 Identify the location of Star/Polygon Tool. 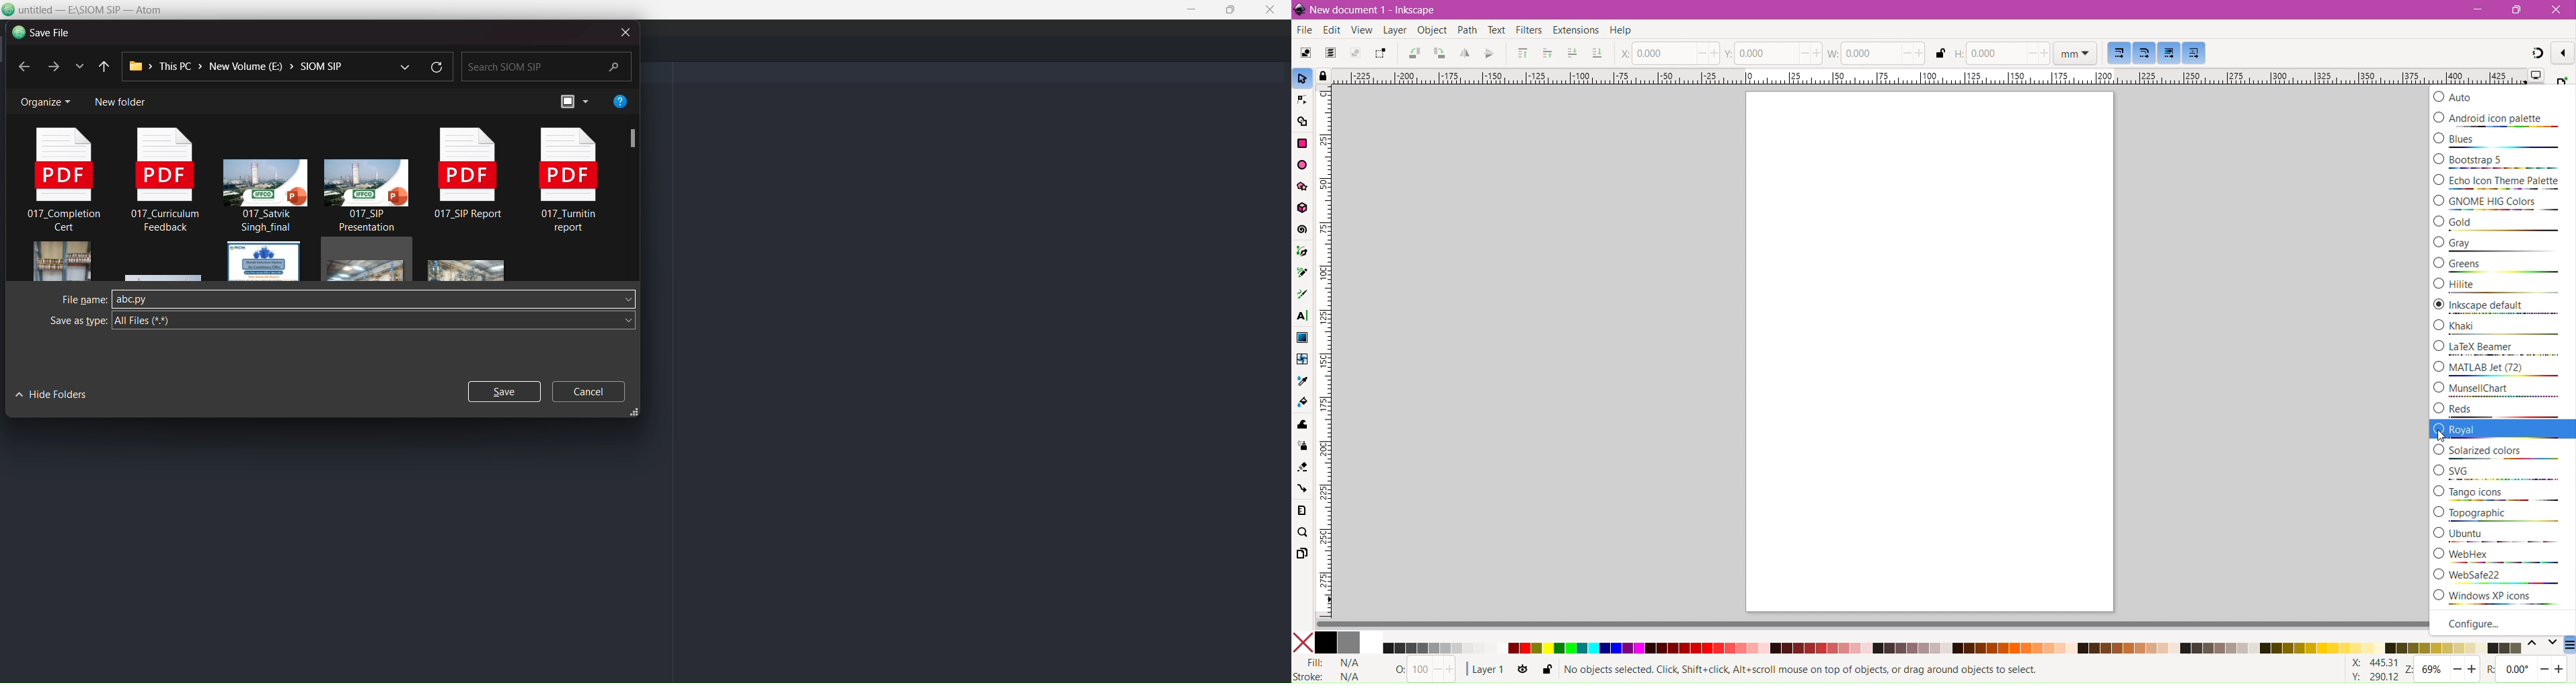
(1303, 186).